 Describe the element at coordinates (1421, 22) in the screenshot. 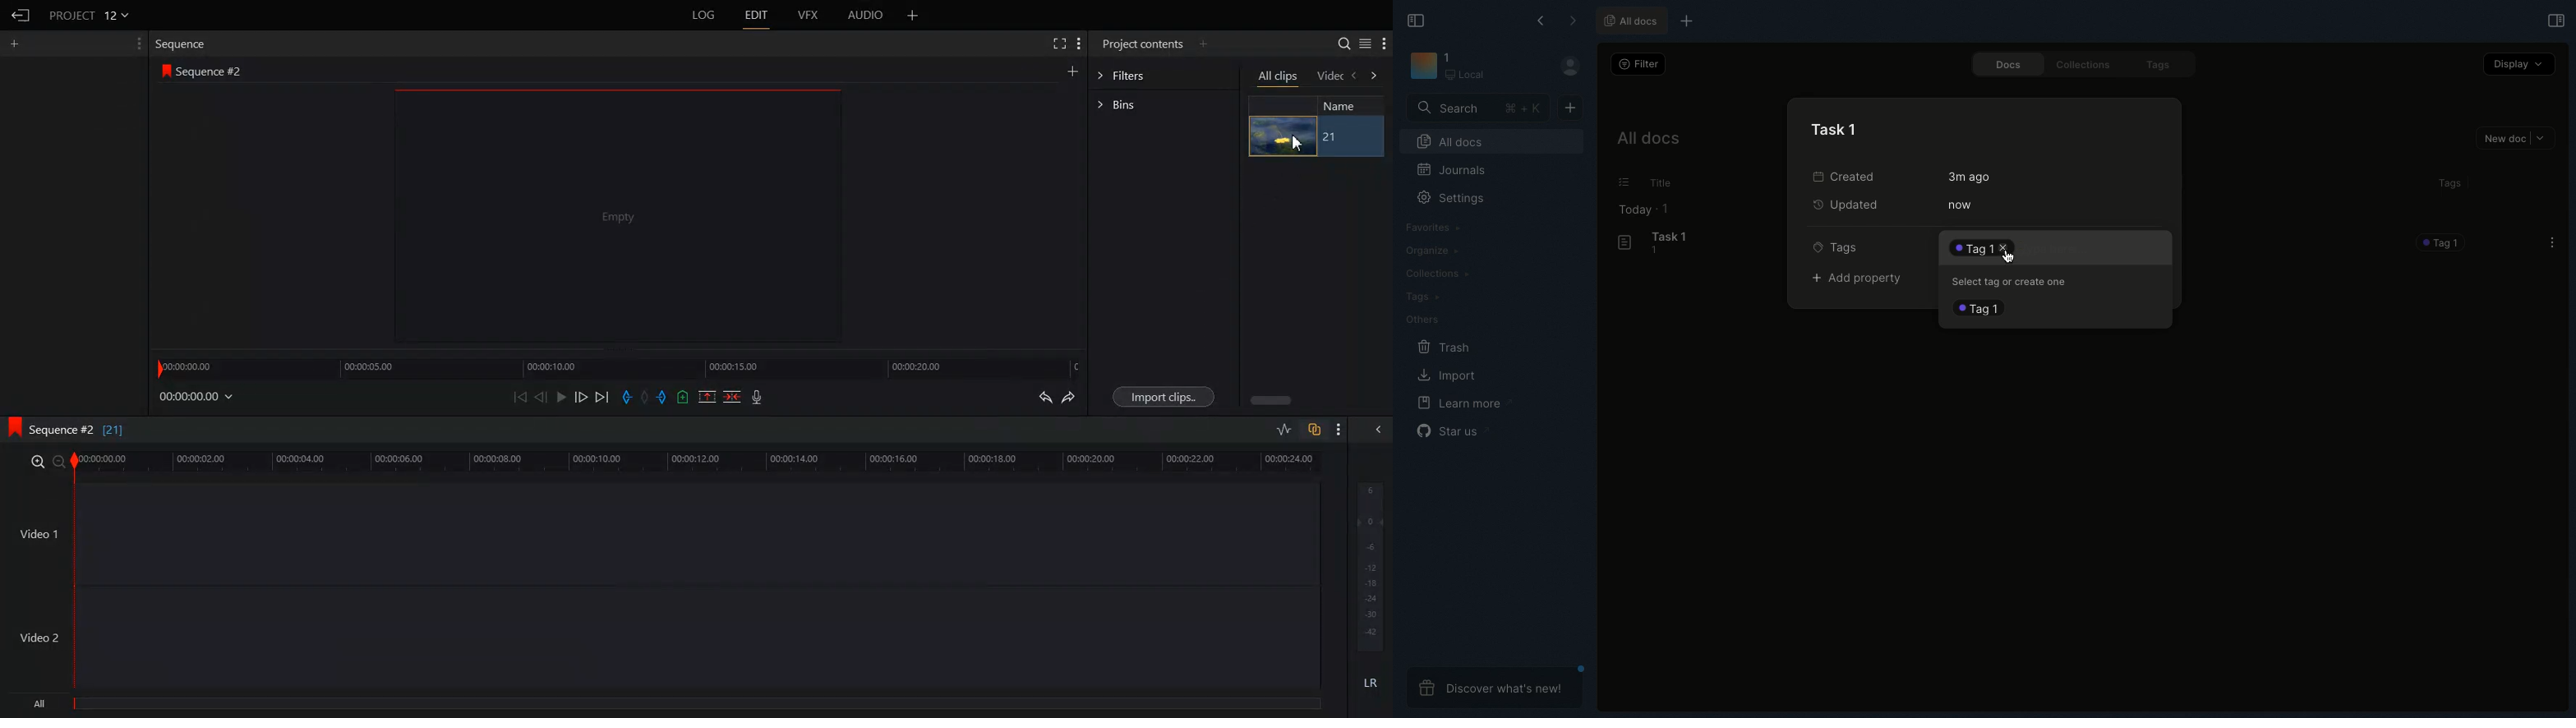

I see `Collapse sidebar` at that location.